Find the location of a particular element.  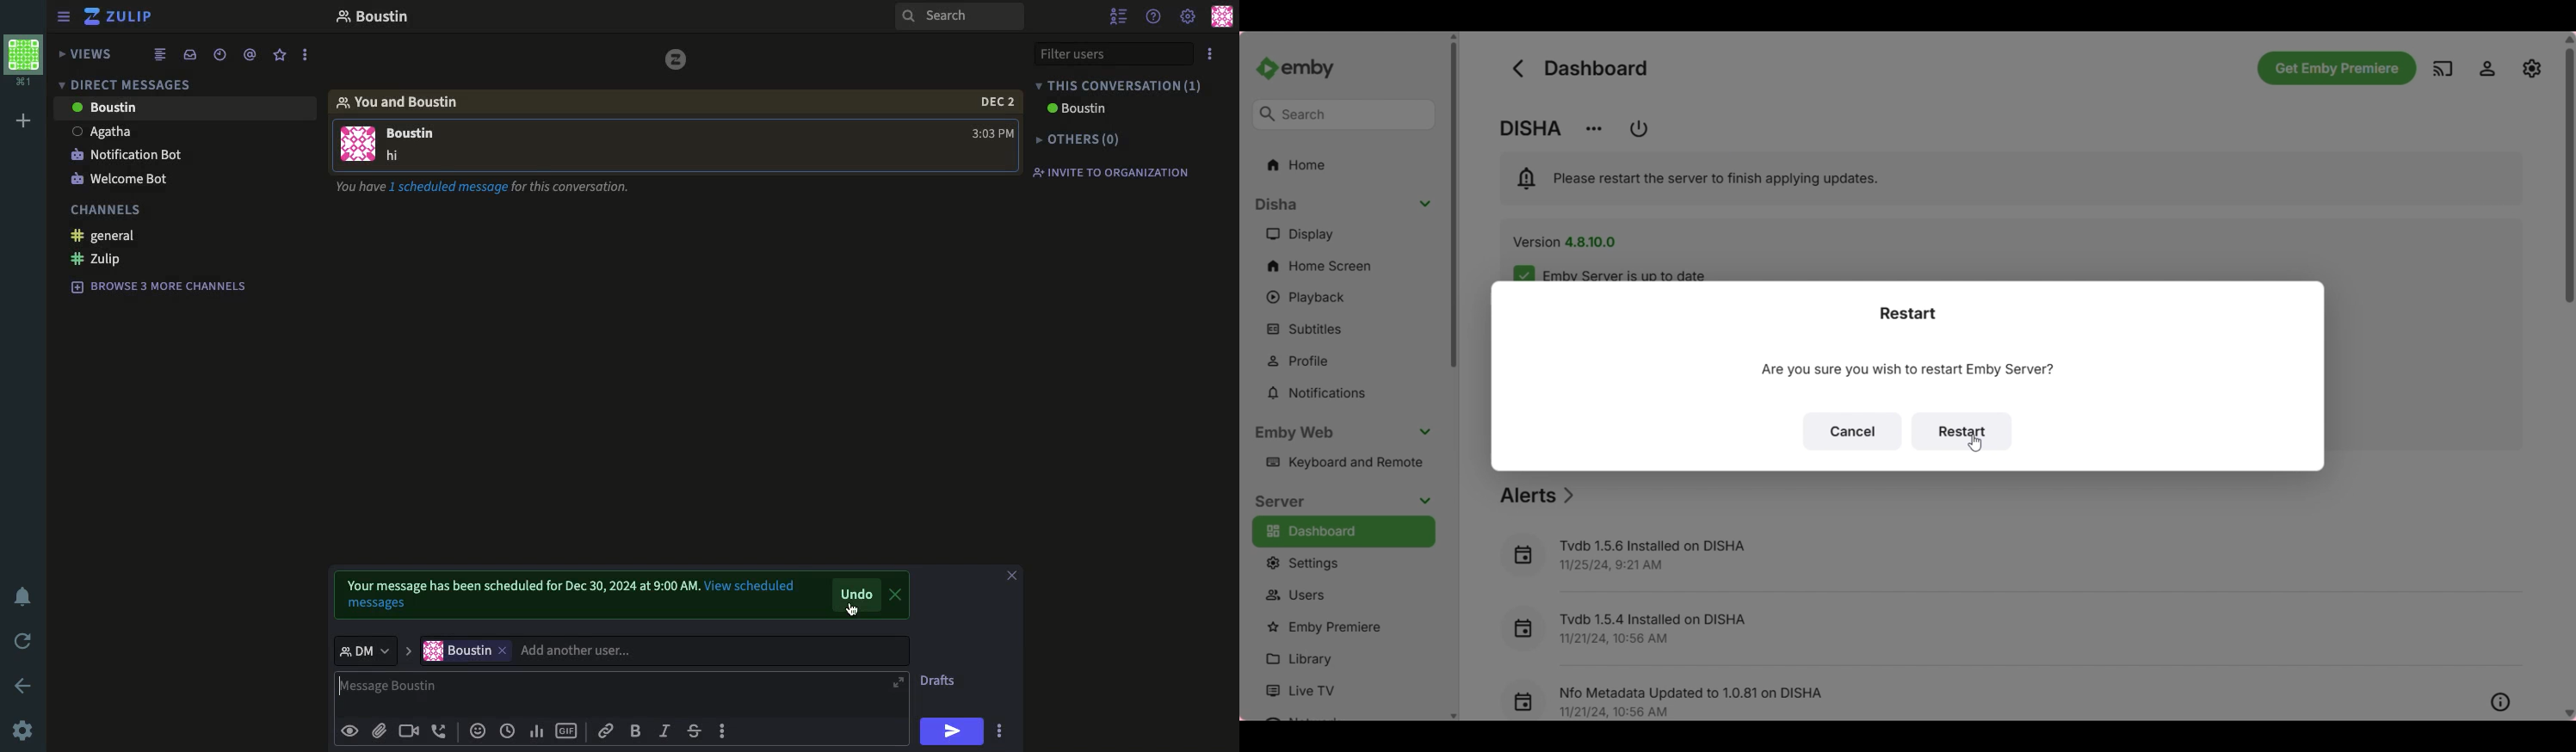

refresh is located at coordinates (24, 641).